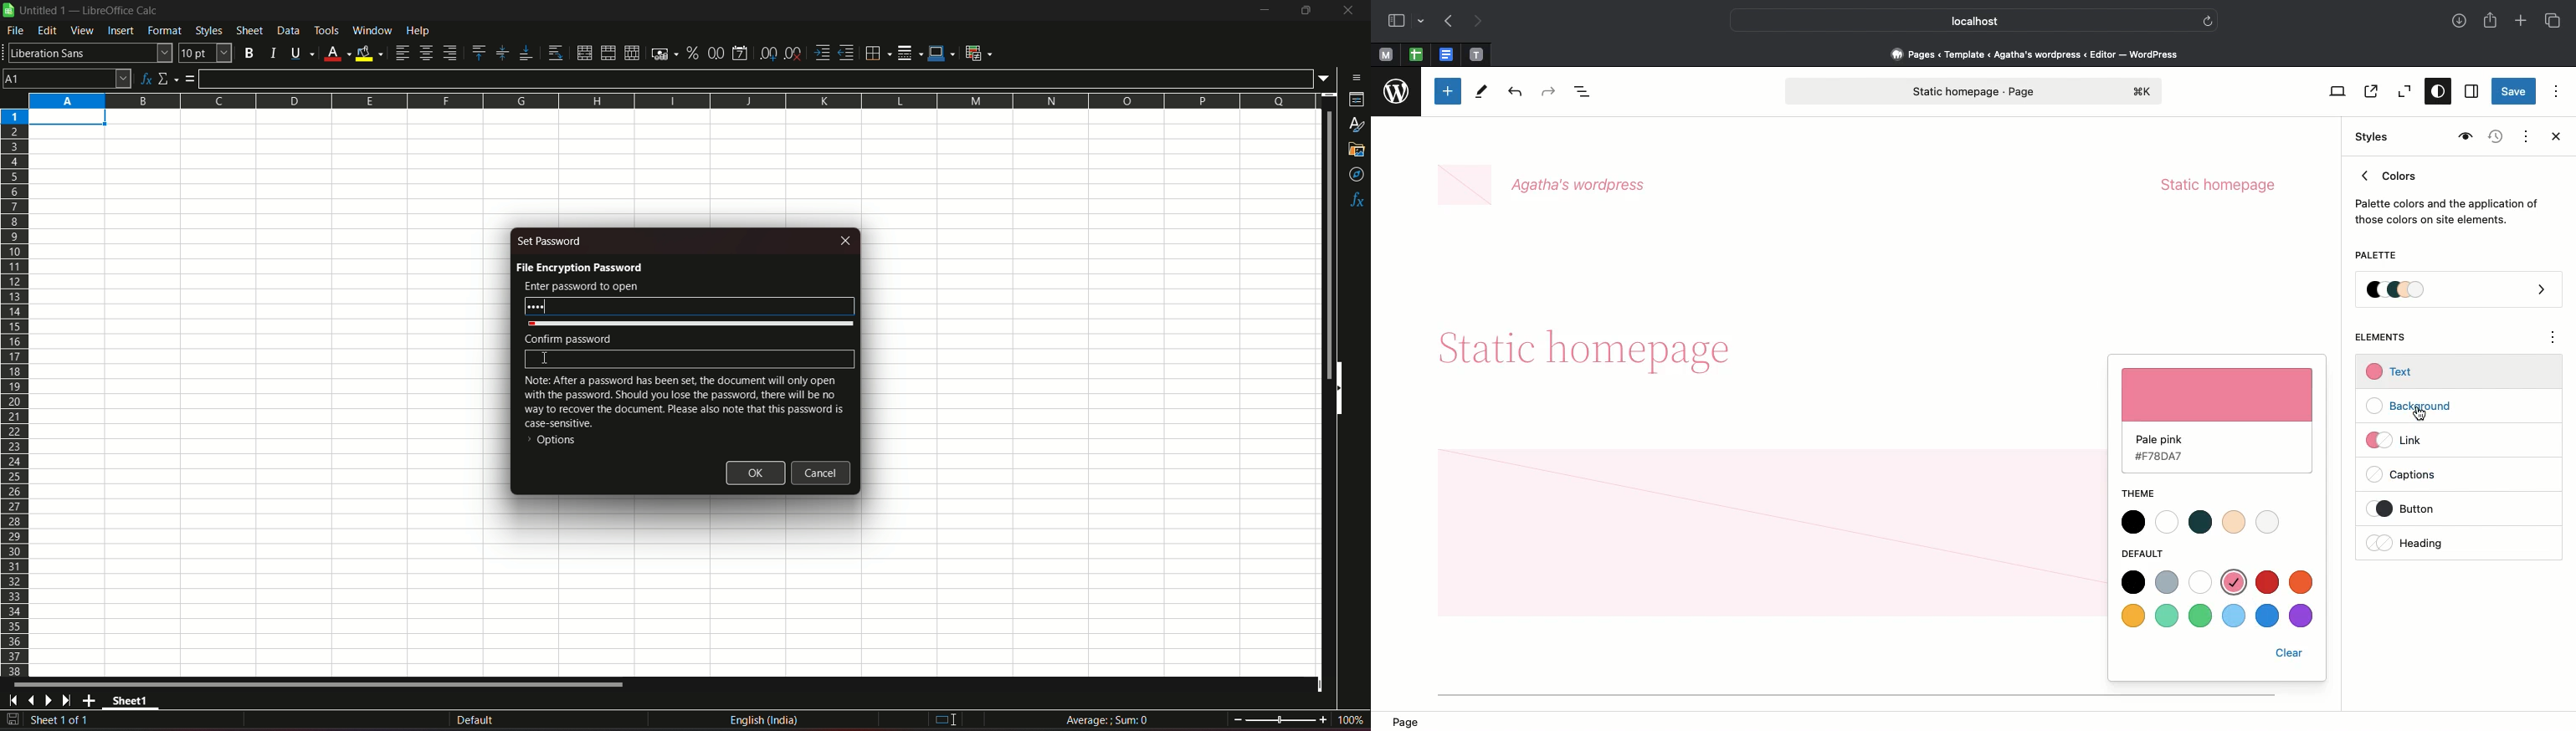 The height and width of the screenshot is (756, 2576). What do you see at coordinates (336, 51) in the screenshot?
I see `Font color` at bounding box center [336, 51].